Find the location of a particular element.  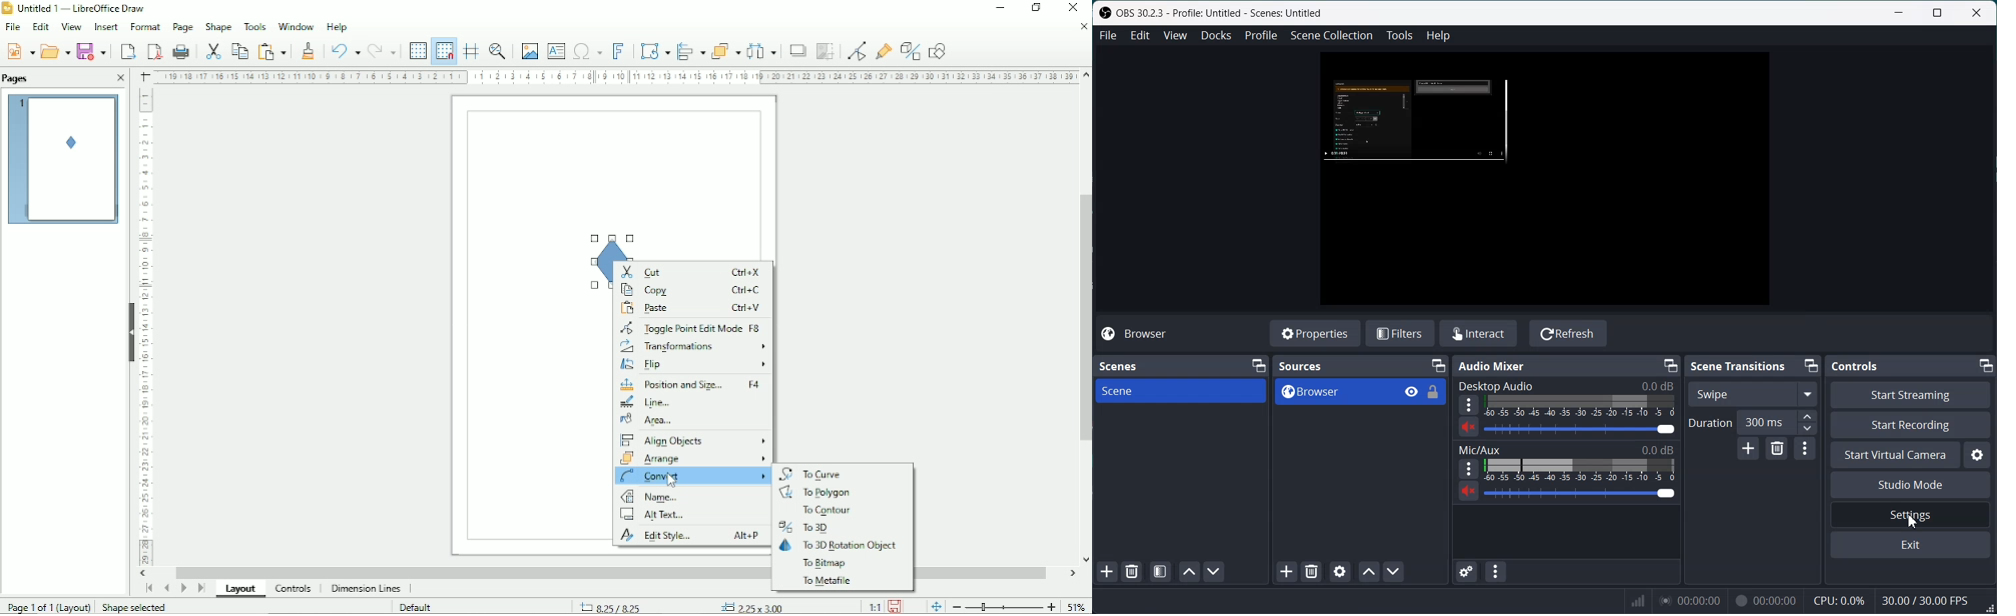

Settings is located at coordinates (1911, 513).